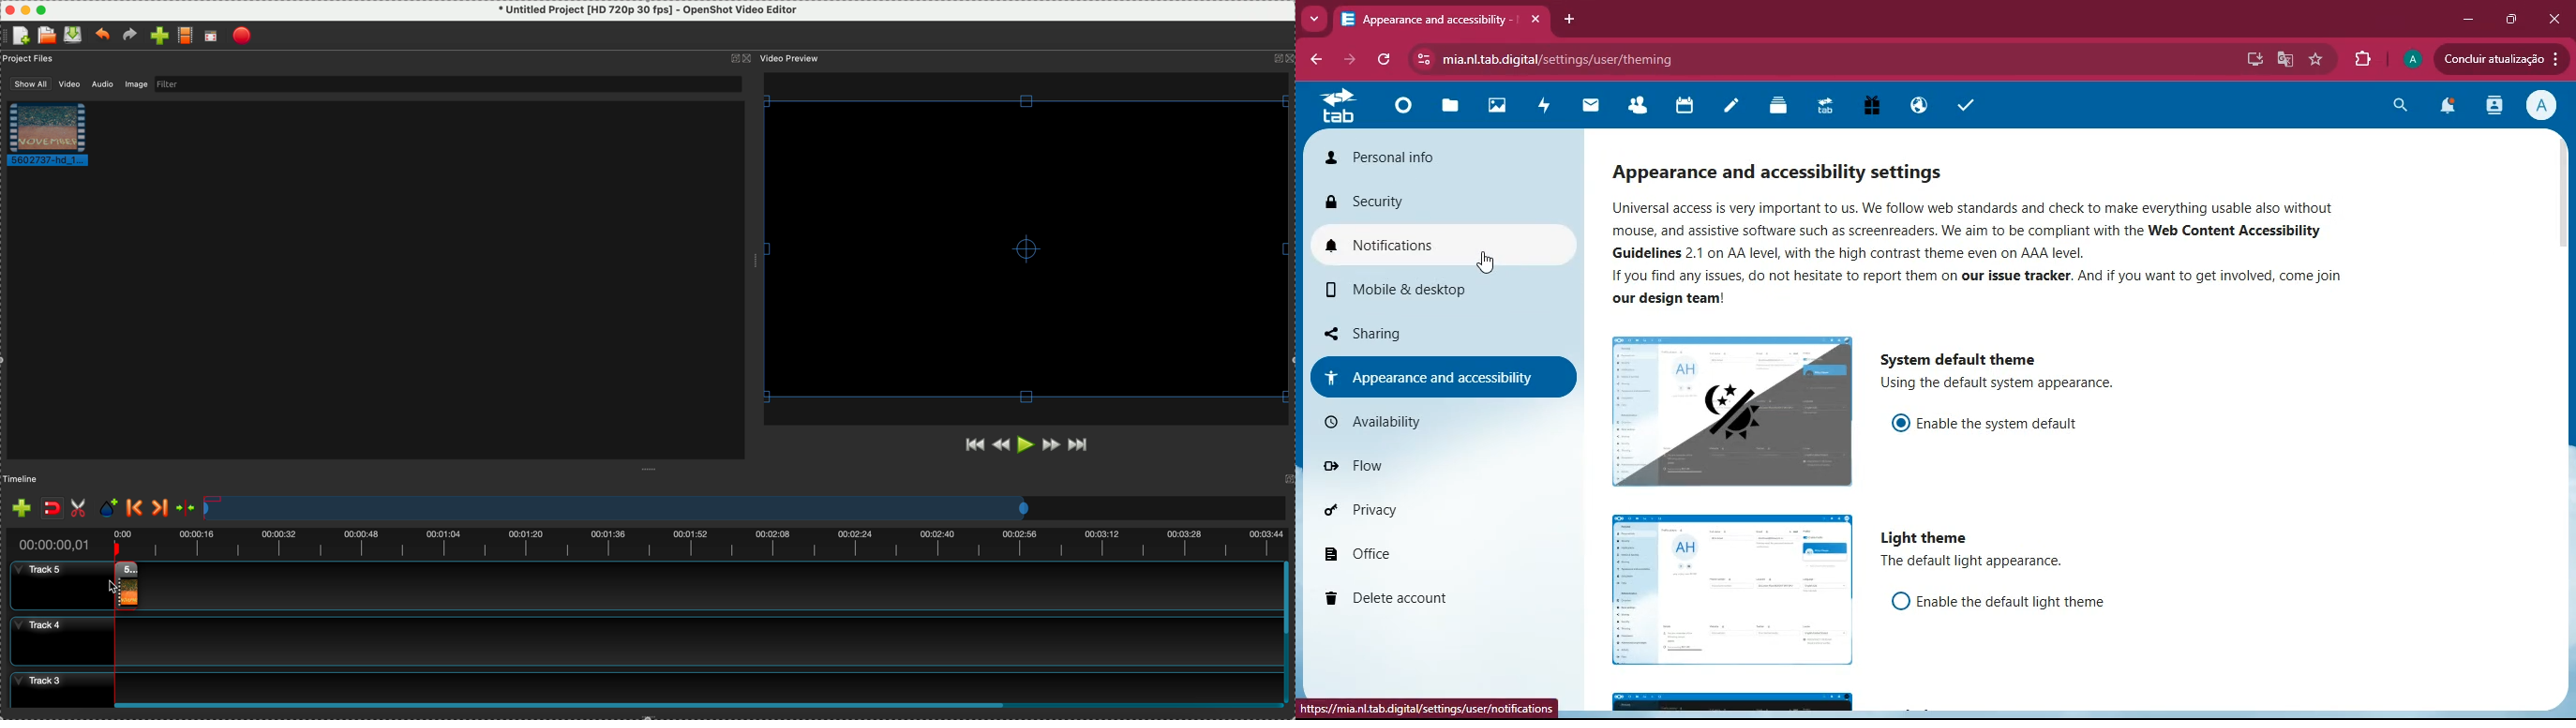  I want to click on add tab, so click(1566, 19).